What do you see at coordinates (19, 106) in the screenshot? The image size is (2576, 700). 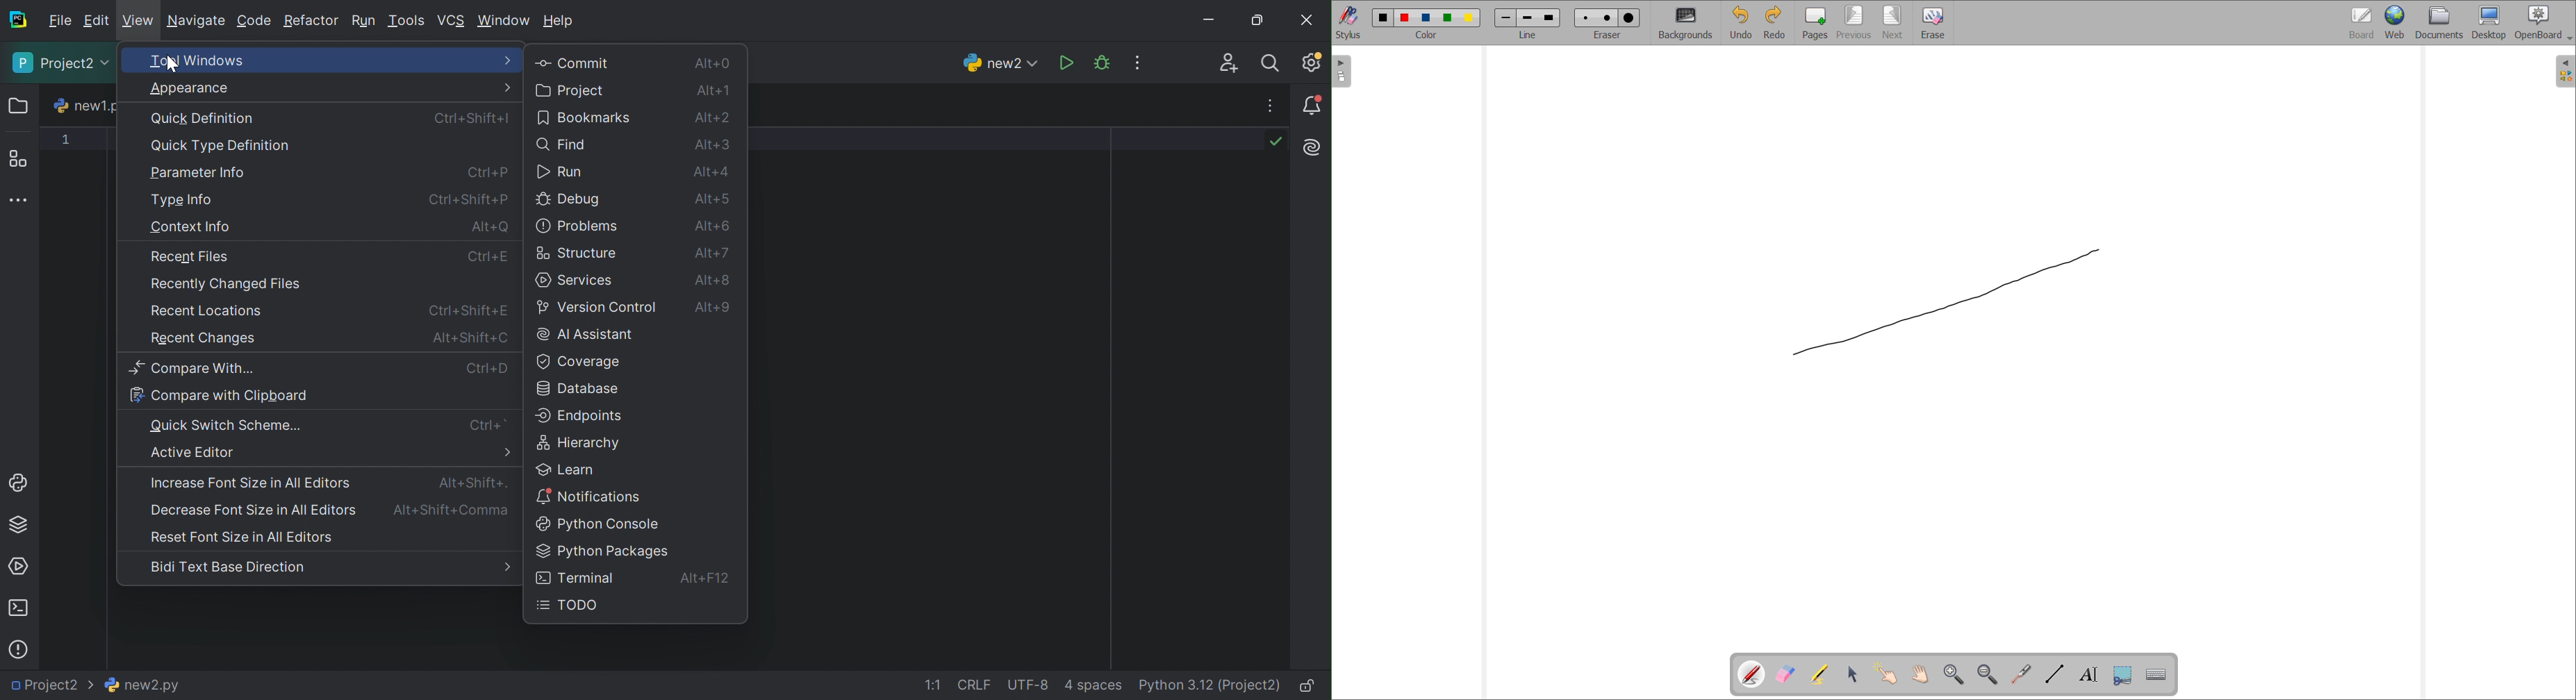 I see `` at bounding box center [19, 106].